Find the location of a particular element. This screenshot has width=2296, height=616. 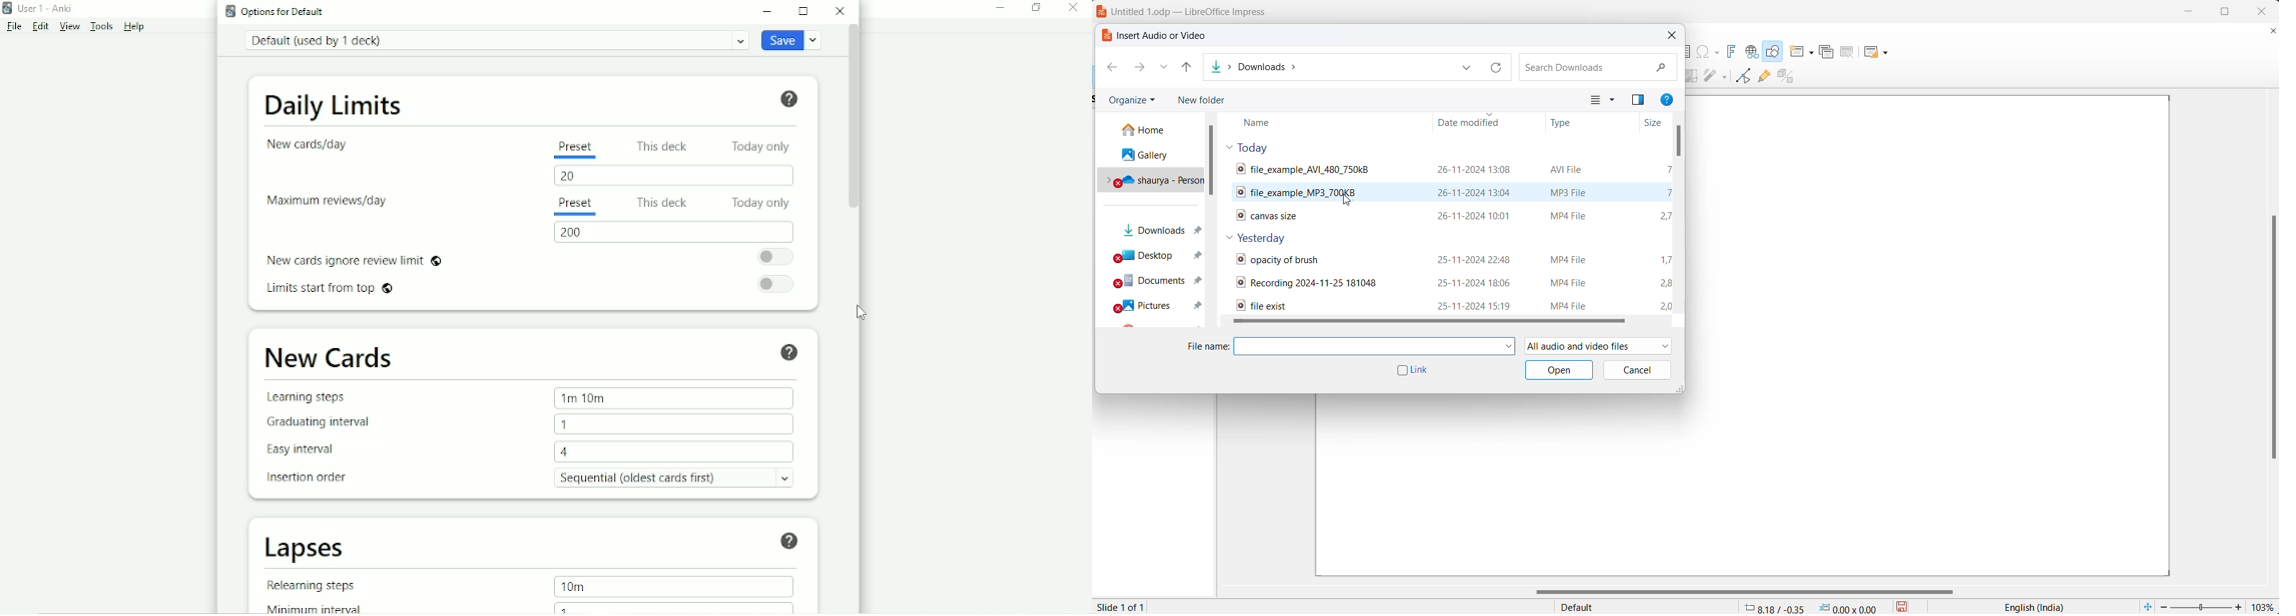

up to button is located at coordinates (1188, 70).